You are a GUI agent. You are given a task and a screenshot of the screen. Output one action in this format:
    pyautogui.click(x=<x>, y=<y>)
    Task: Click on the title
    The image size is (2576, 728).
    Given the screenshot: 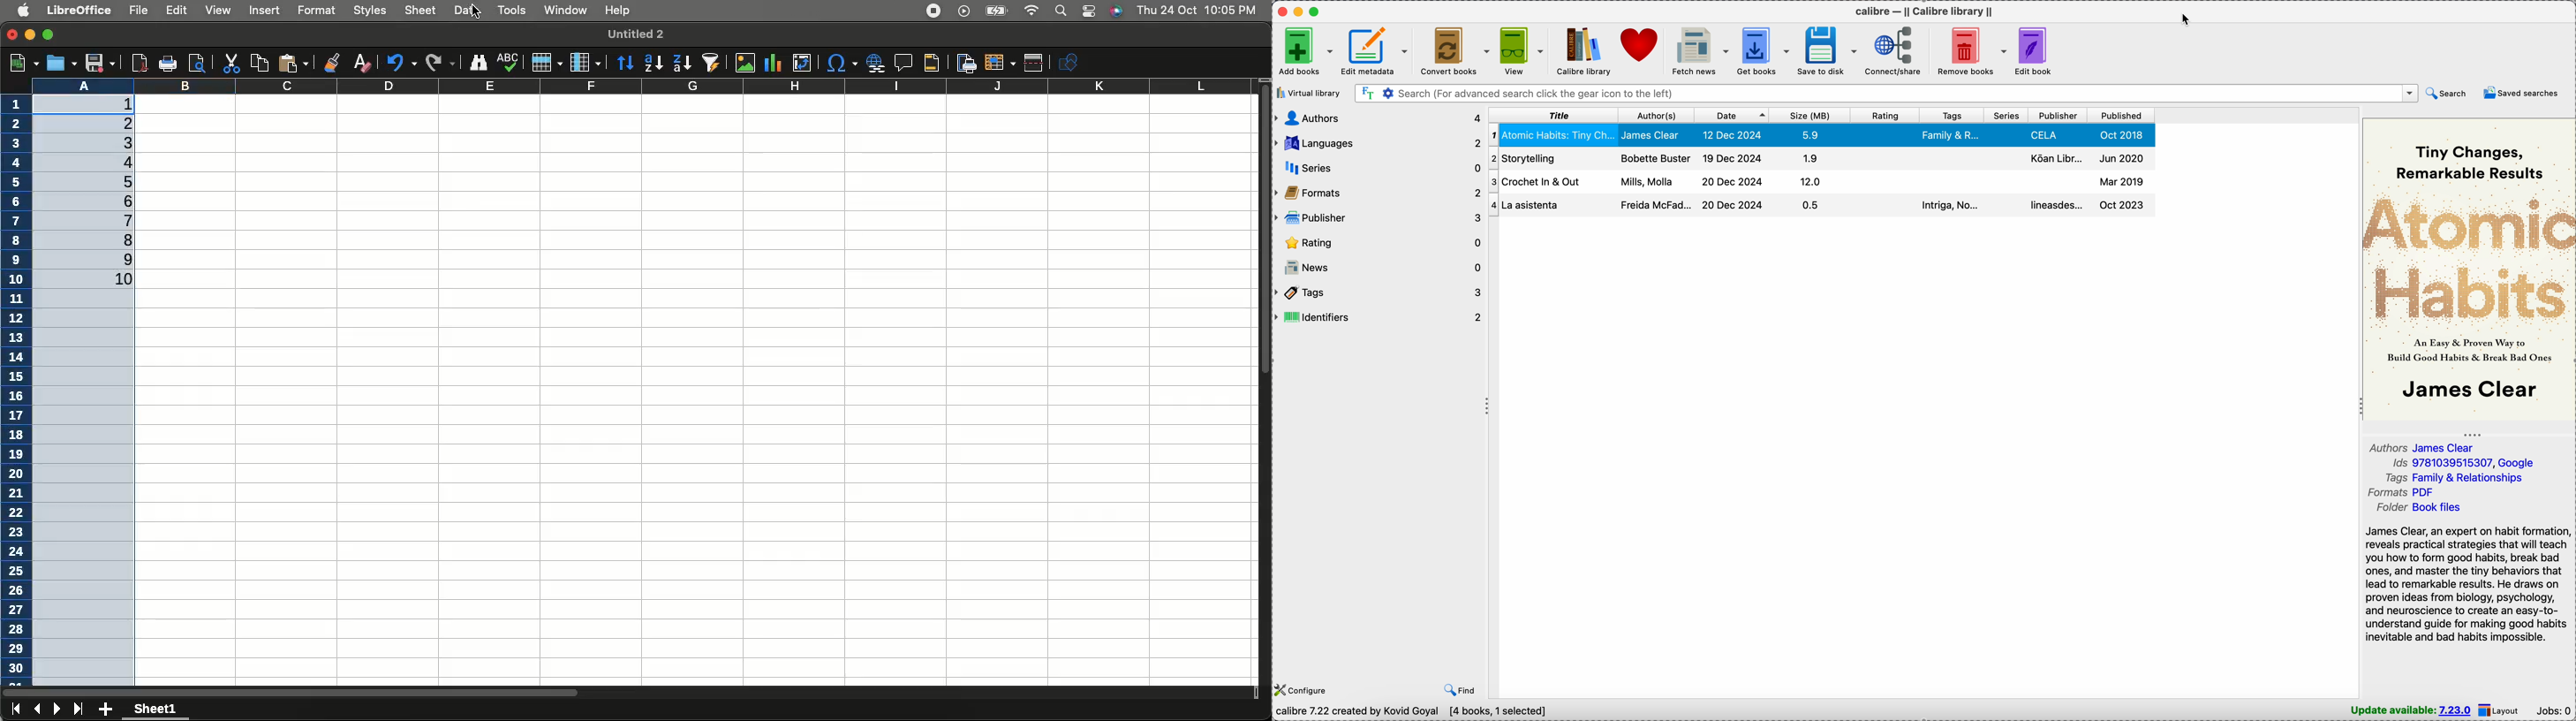 What is the action you would take?
    pyautogui.click(x=1554, y=117)
    